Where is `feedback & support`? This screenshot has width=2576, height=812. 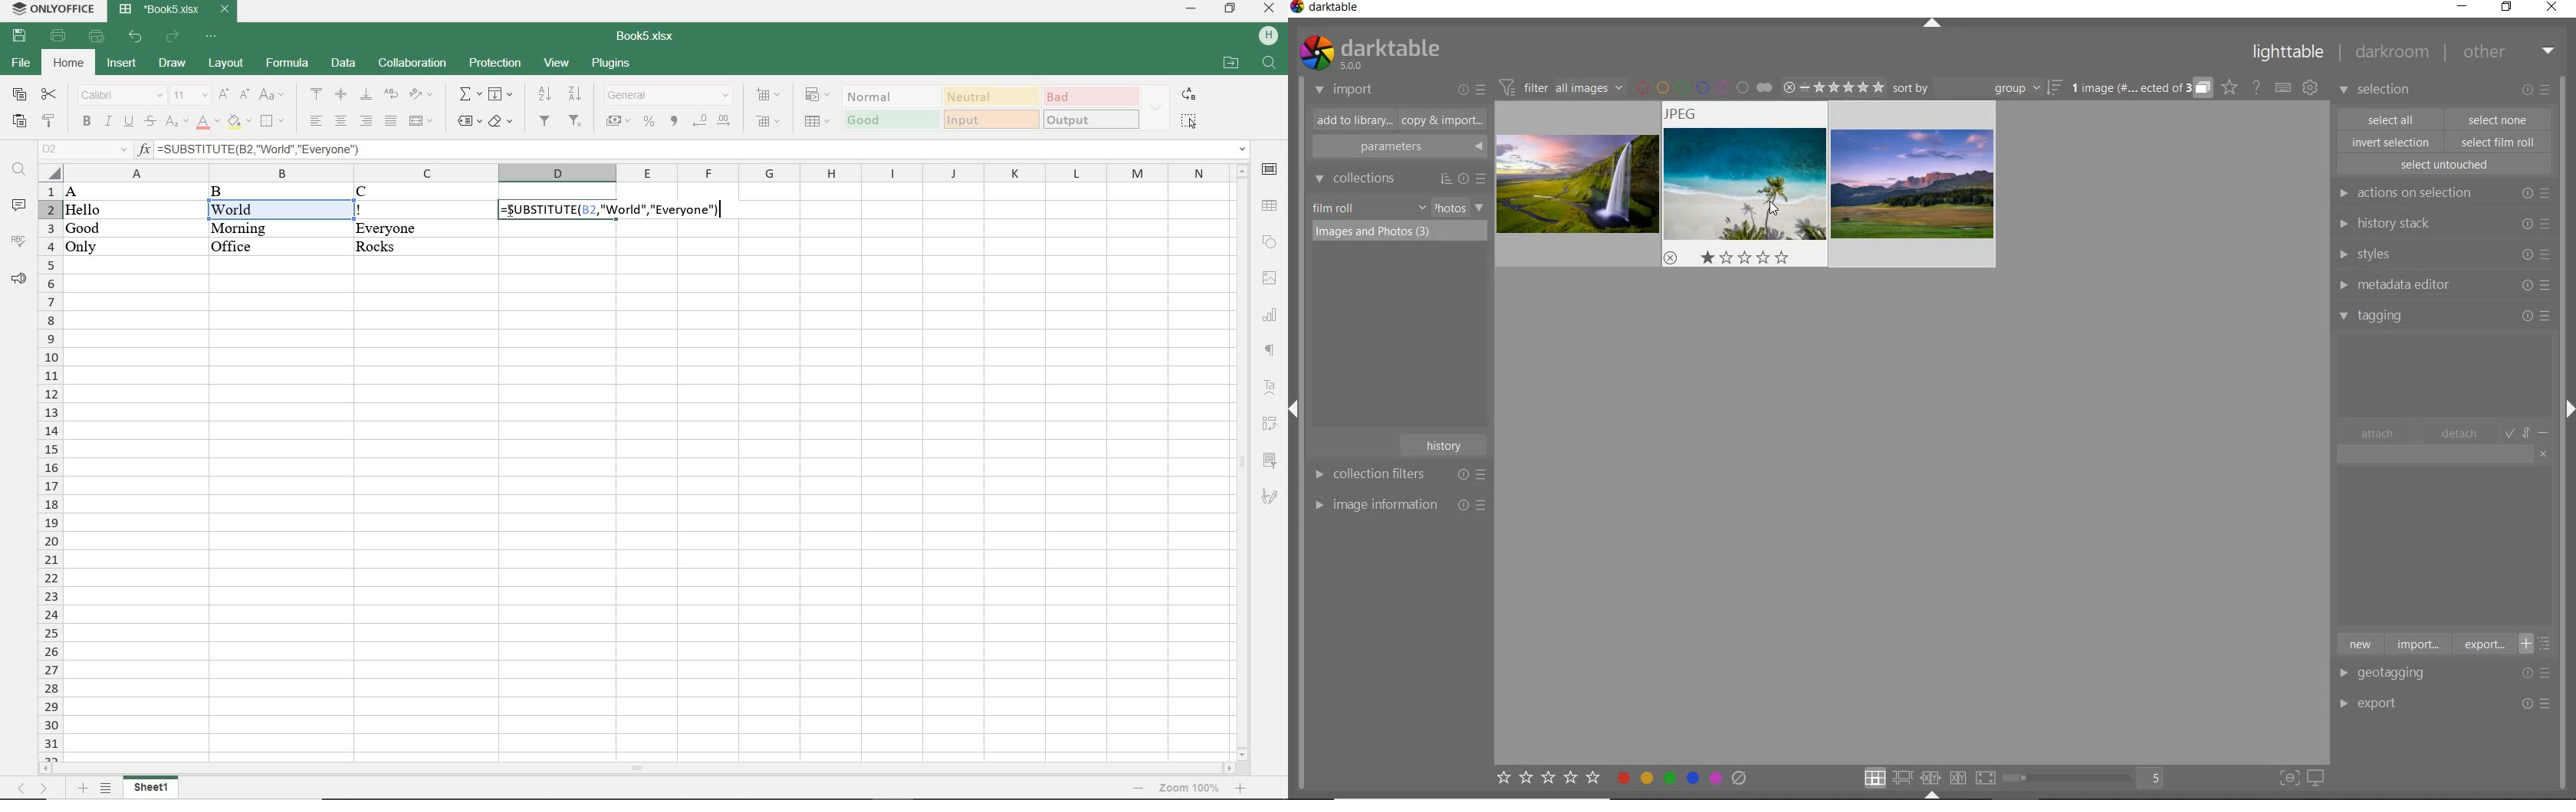 feedback & support is located at coordinates (19, 280).